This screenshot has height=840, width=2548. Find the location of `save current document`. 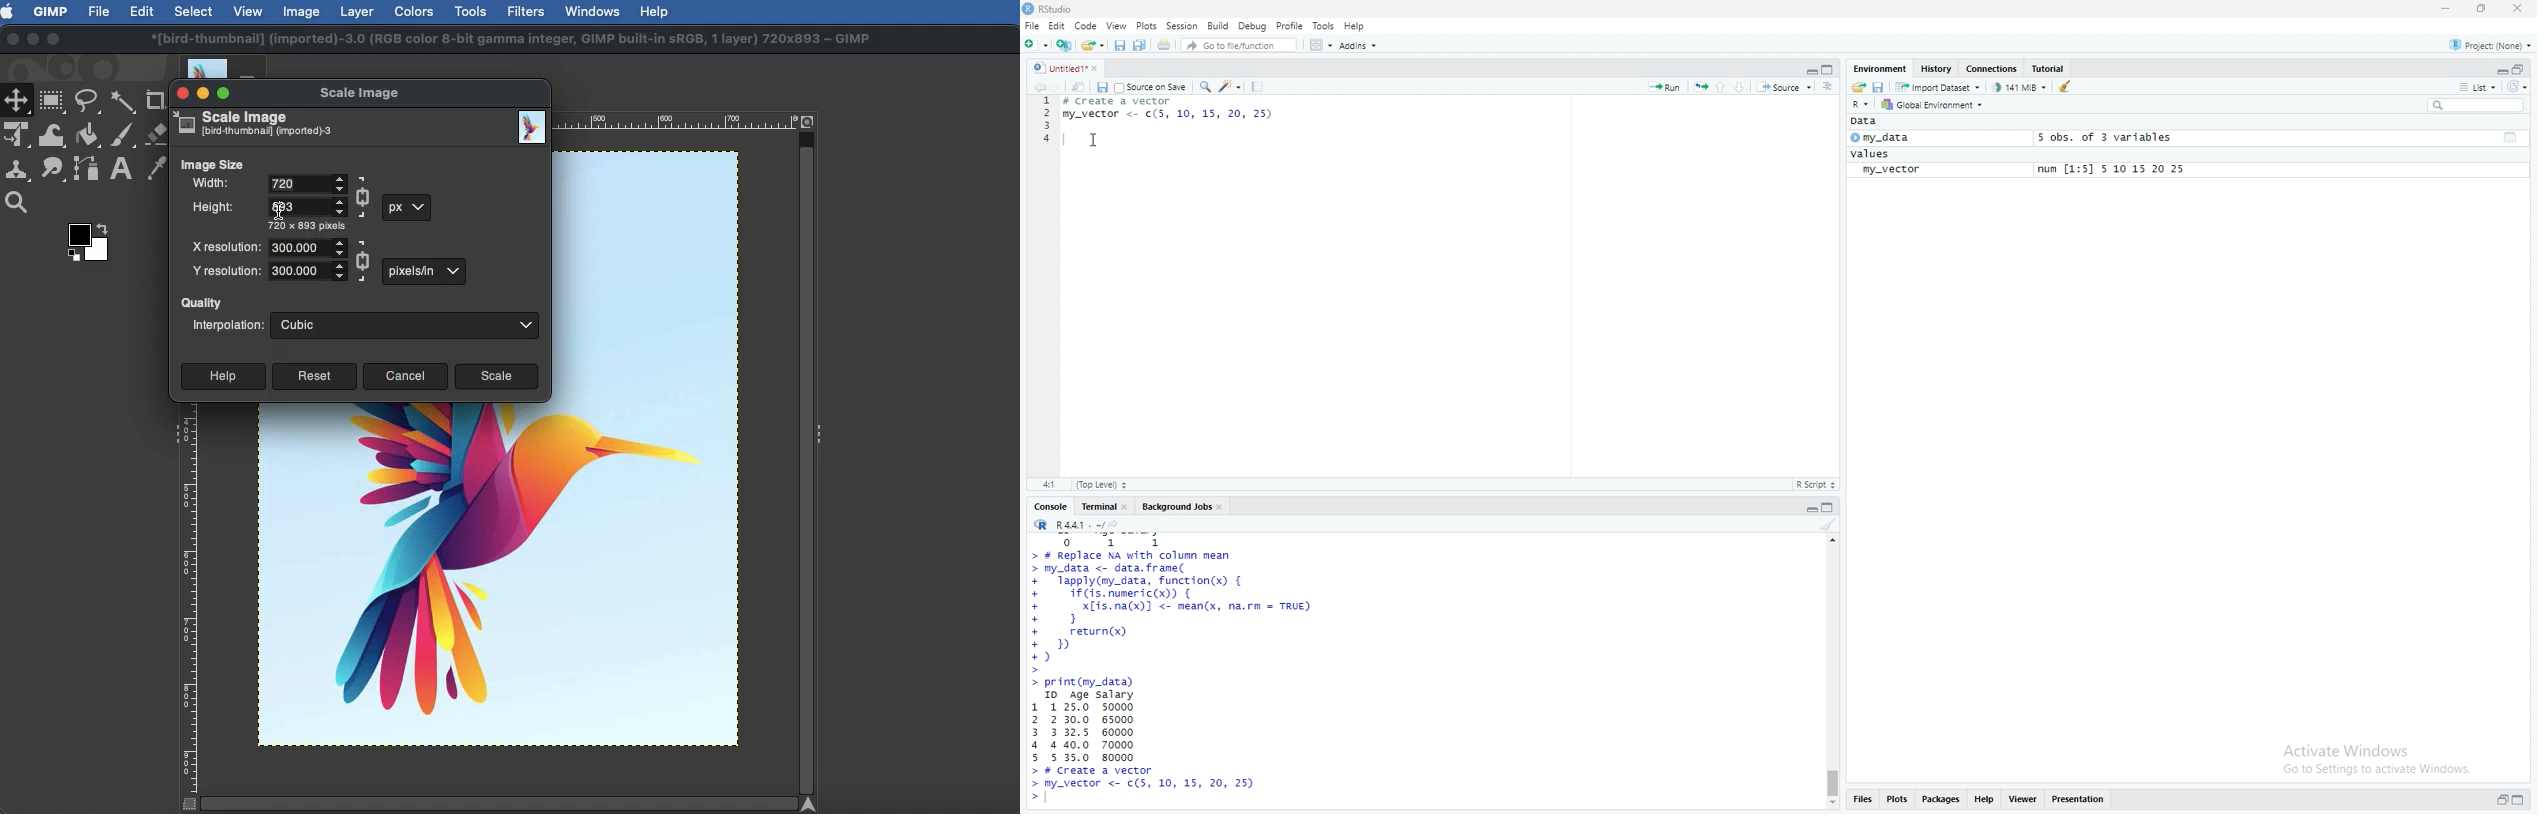

save current document is located at coordinates (1102, 87).